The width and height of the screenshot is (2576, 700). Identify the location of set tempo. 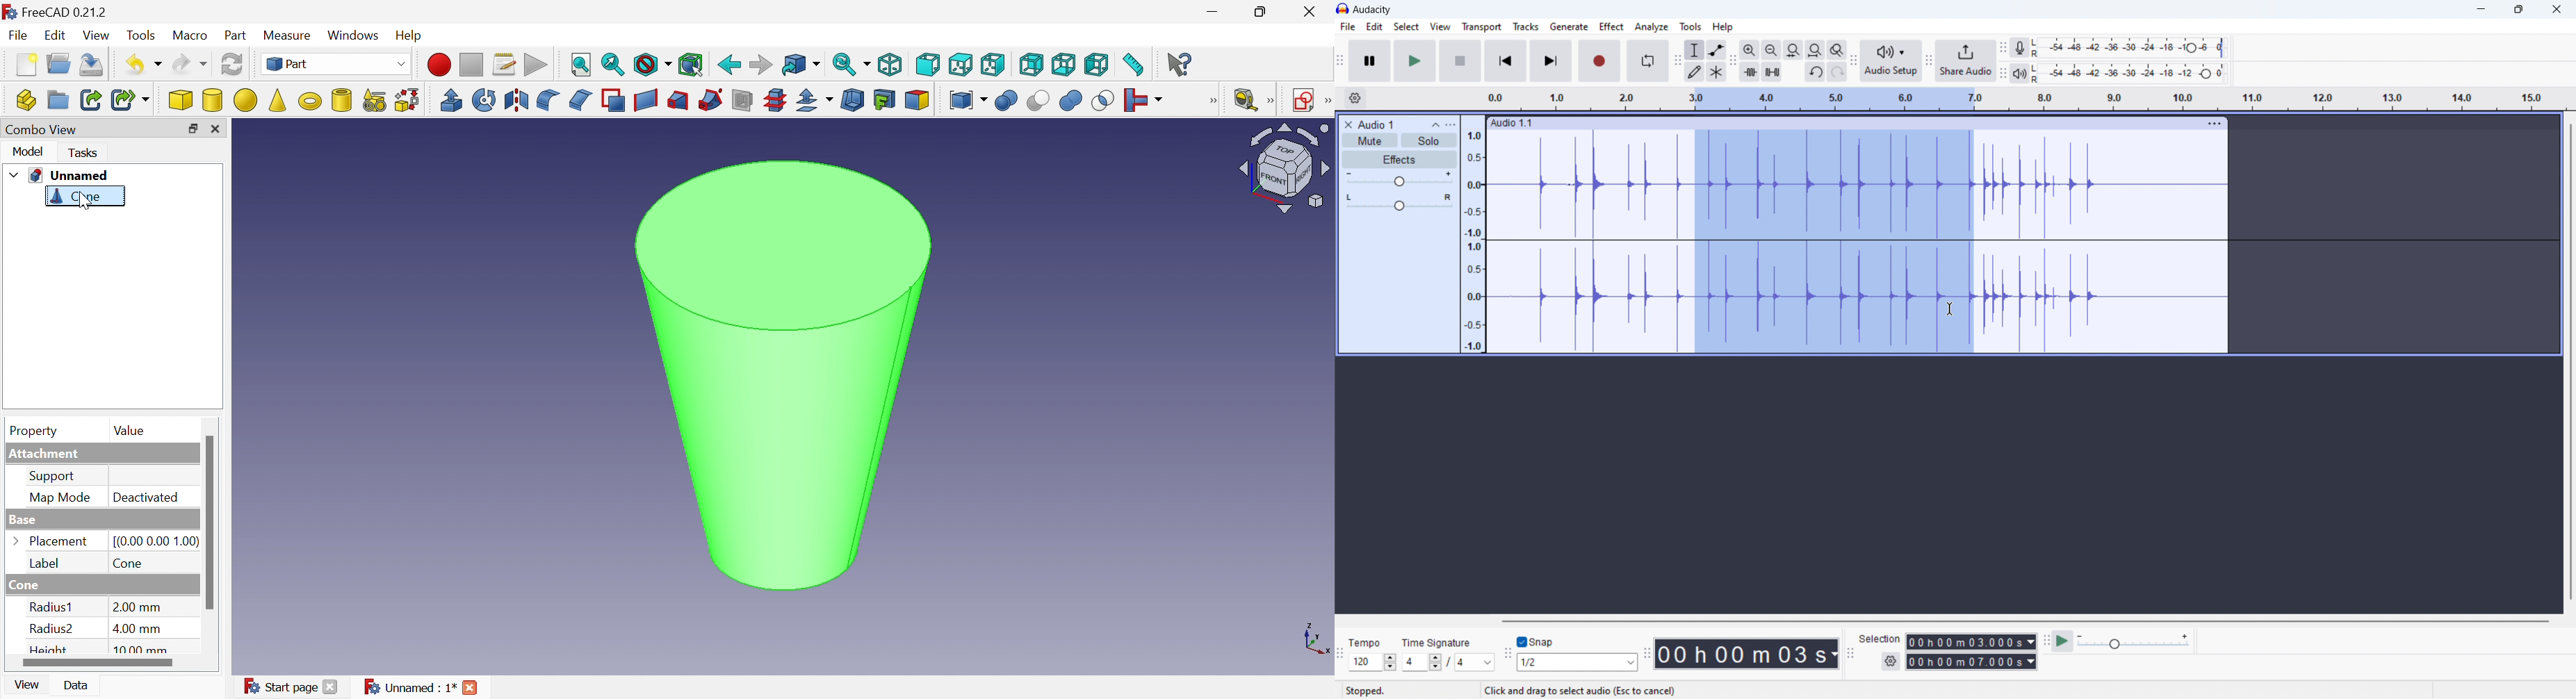
(1373, 662).